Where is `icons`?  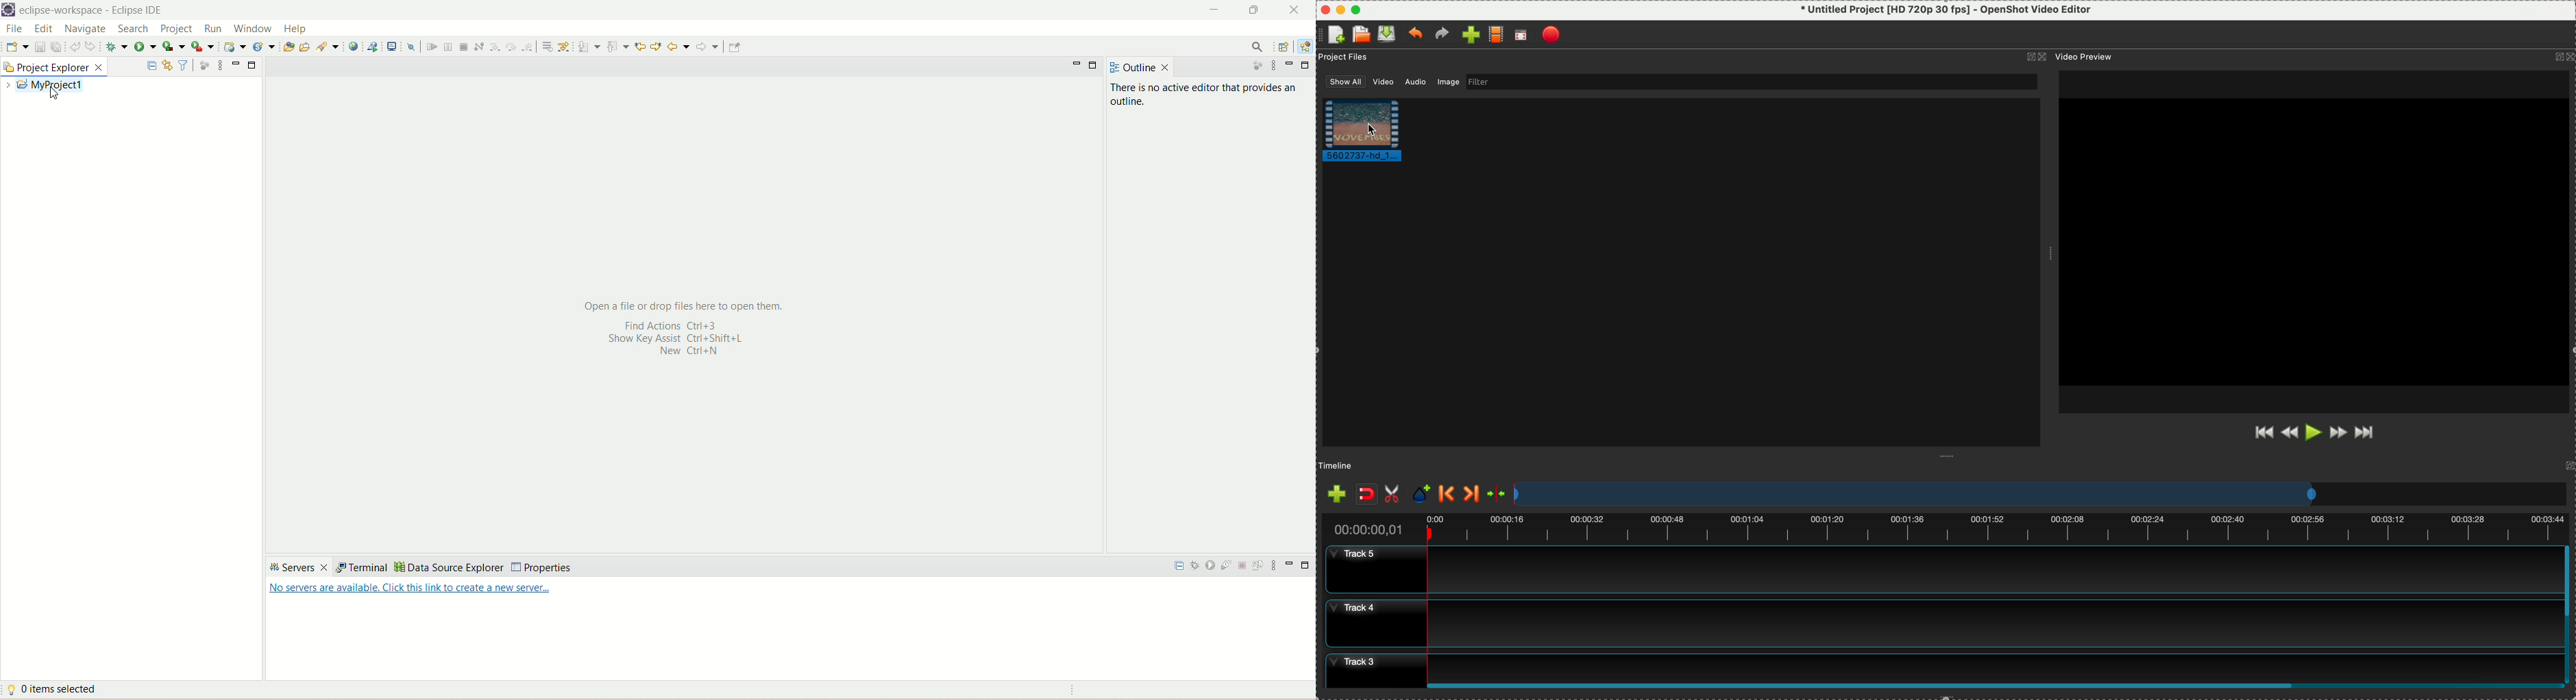 icons is located at coordinates (2563, 57).